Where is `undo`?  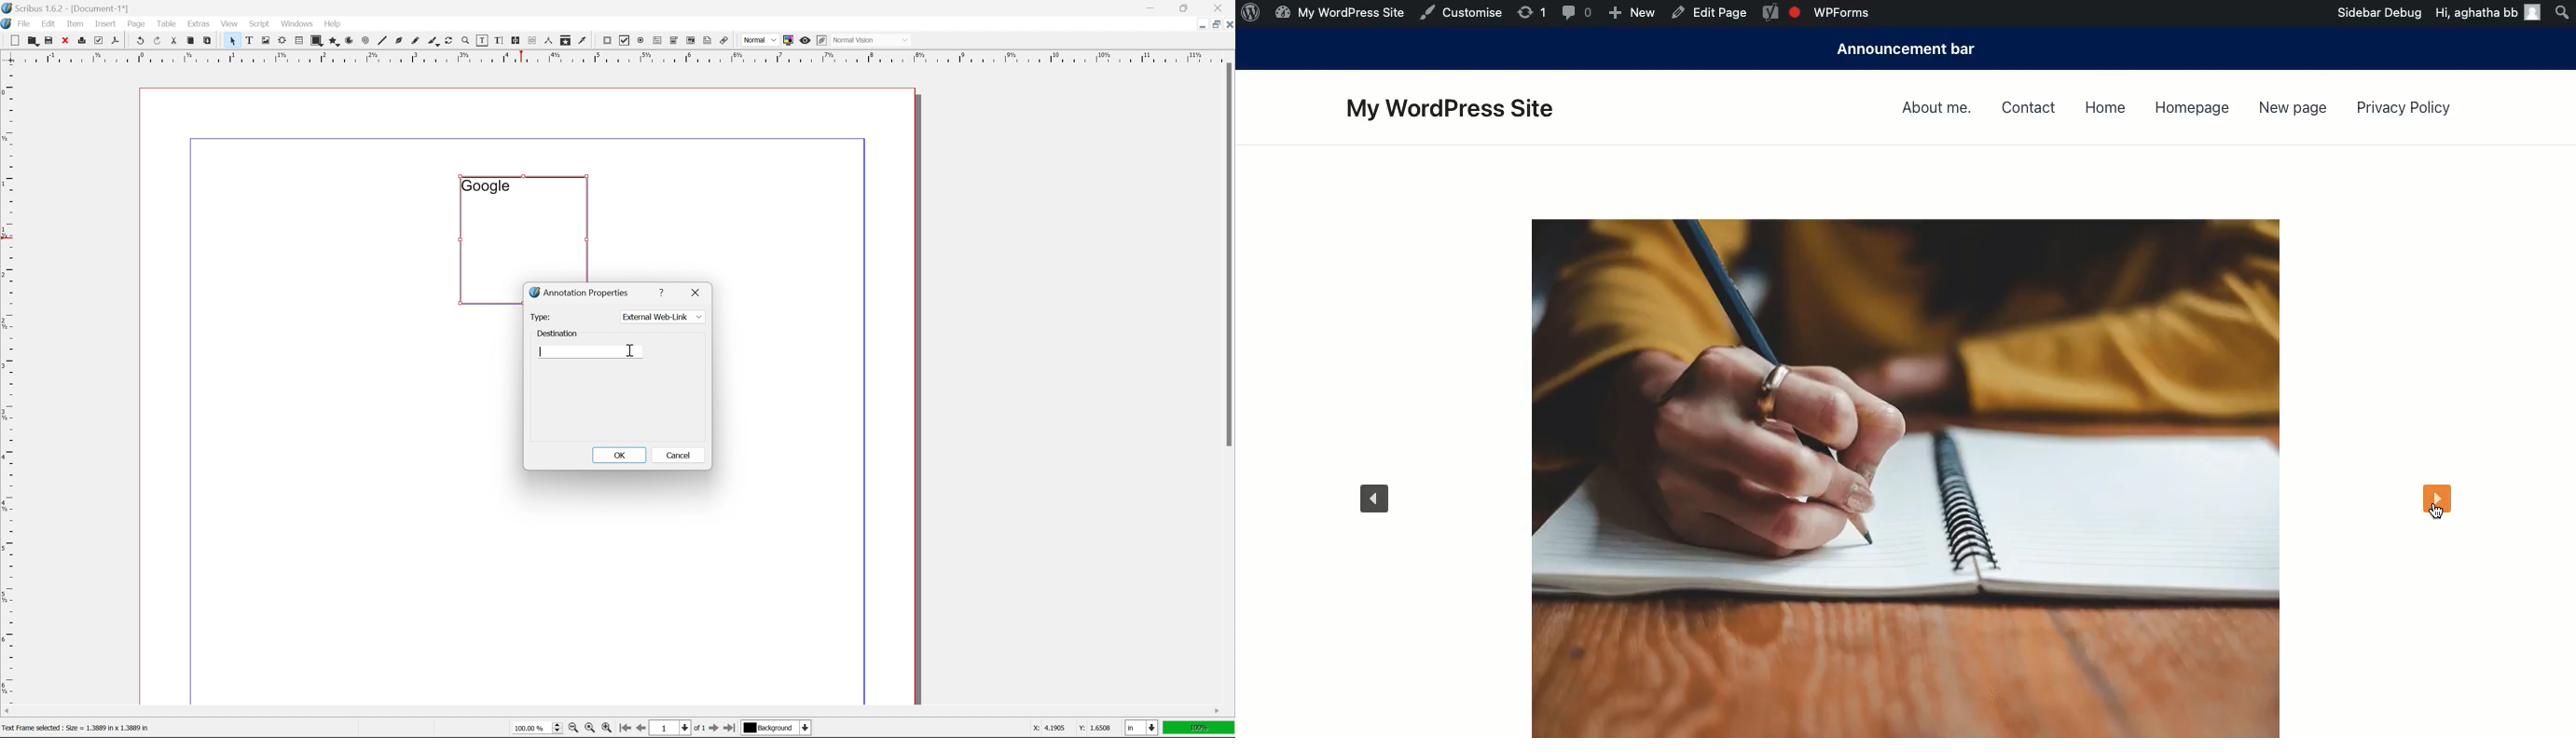 undo is located at coordinates (139, 41).